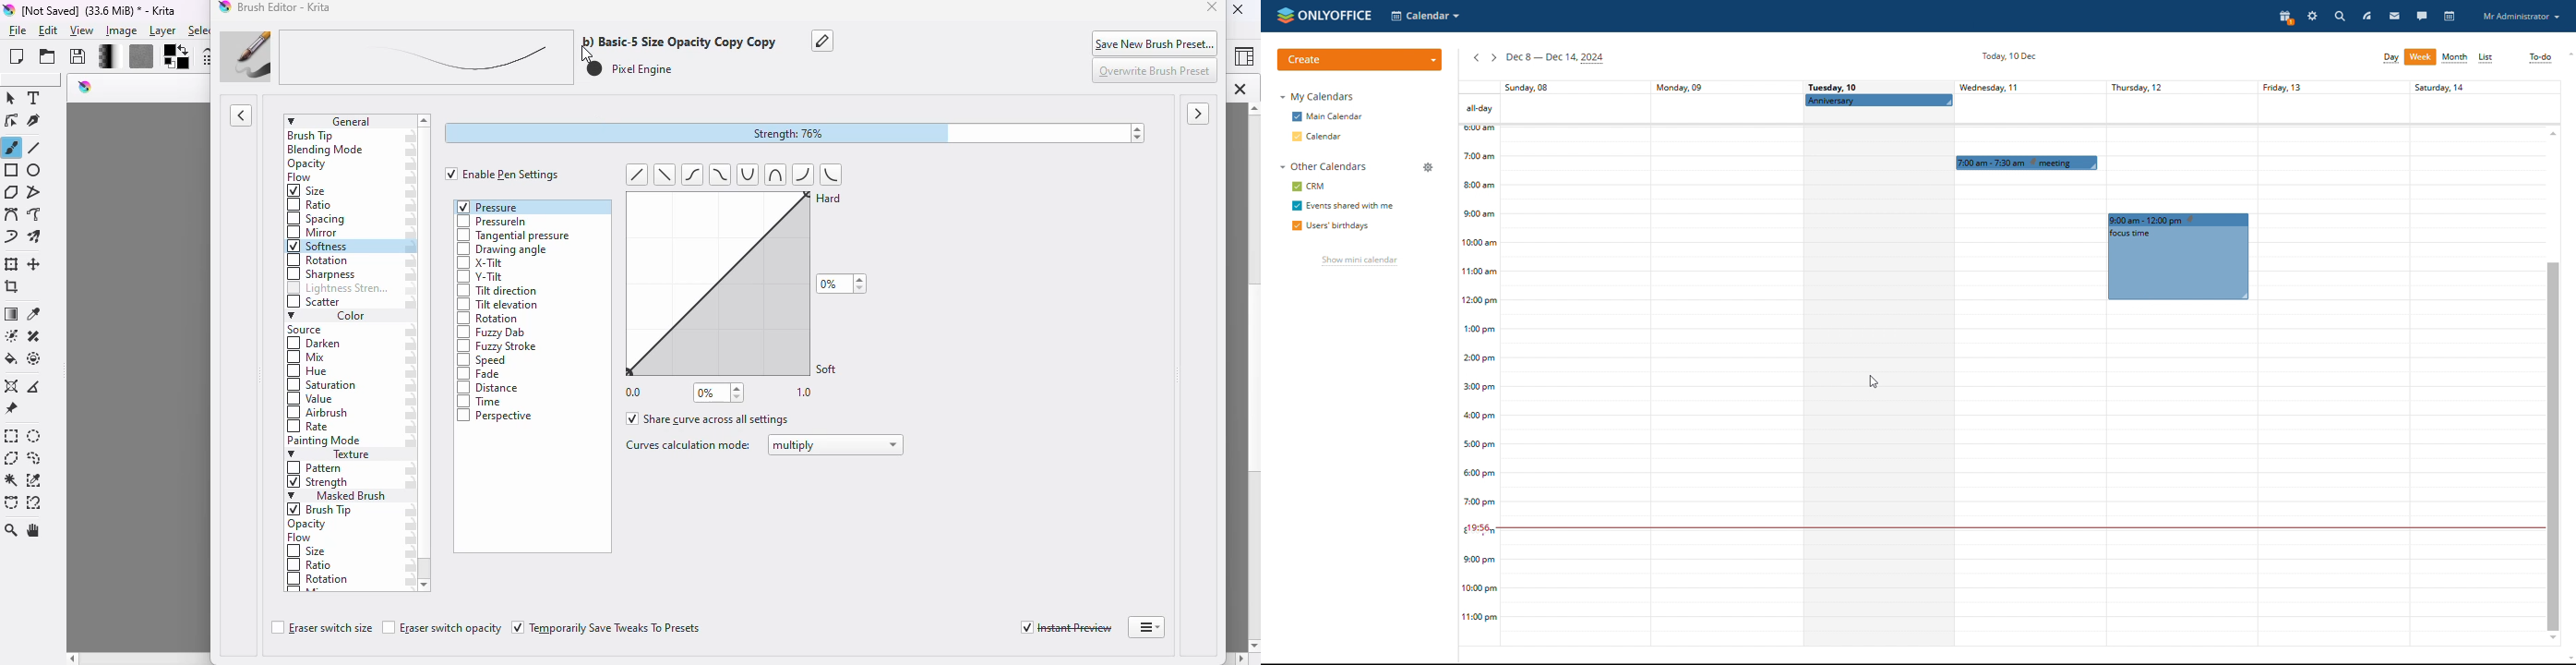 This screenshot has width=2576, height=672. Describe the element at coordinates (17, 56) in the screenshot. I see `create new document` at that location.